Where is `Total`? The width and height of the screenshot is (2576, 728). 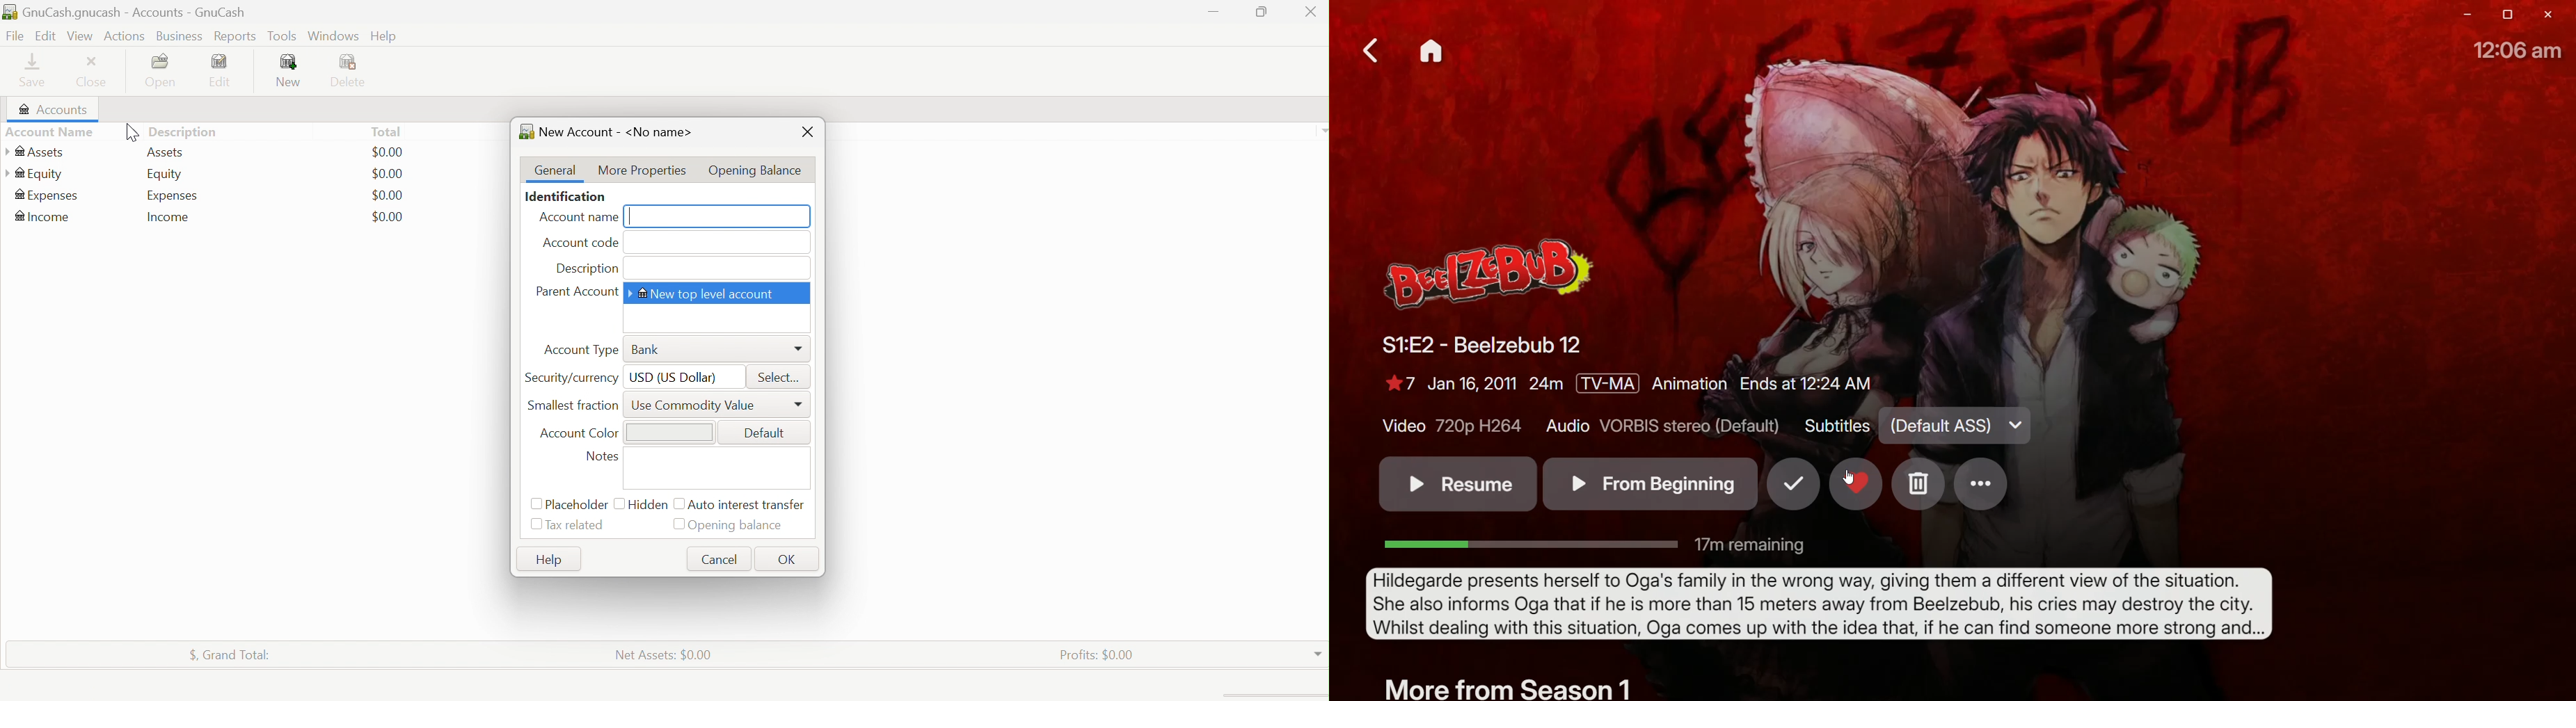
Total is located at coordinates (385, 131).